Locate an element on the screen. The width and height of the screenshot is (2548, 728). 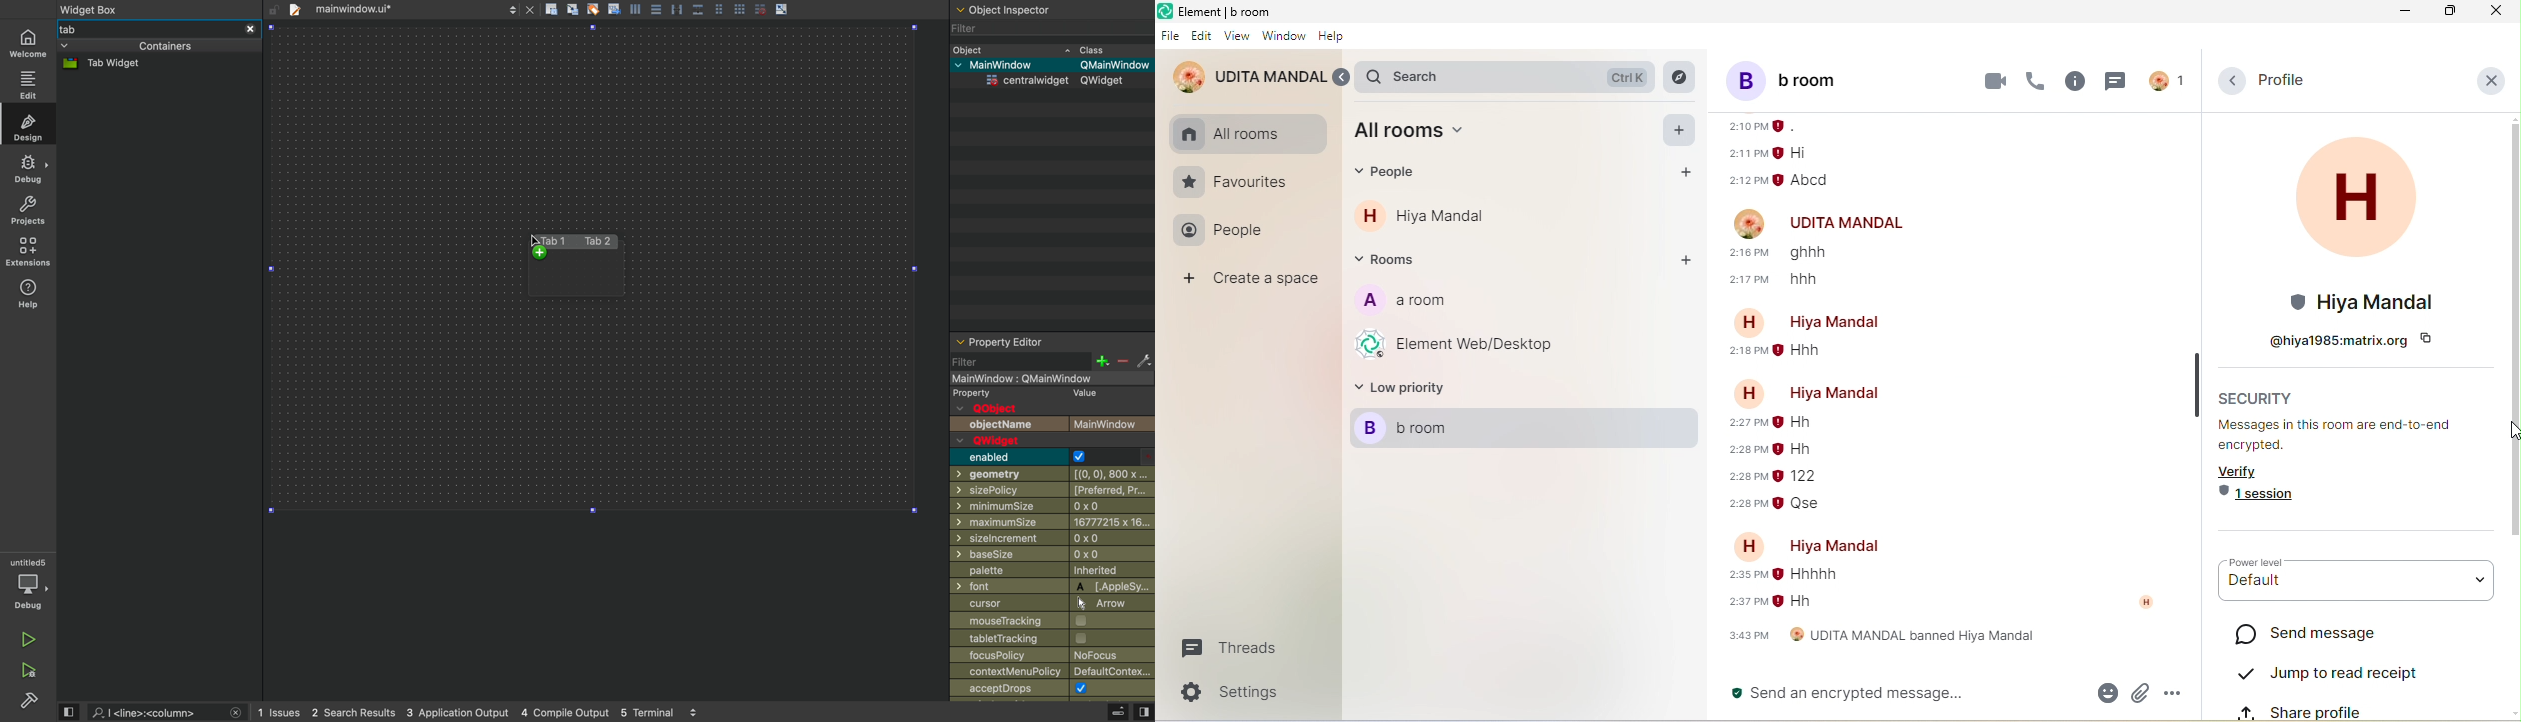
hide is located at coordinates (2197, 383).